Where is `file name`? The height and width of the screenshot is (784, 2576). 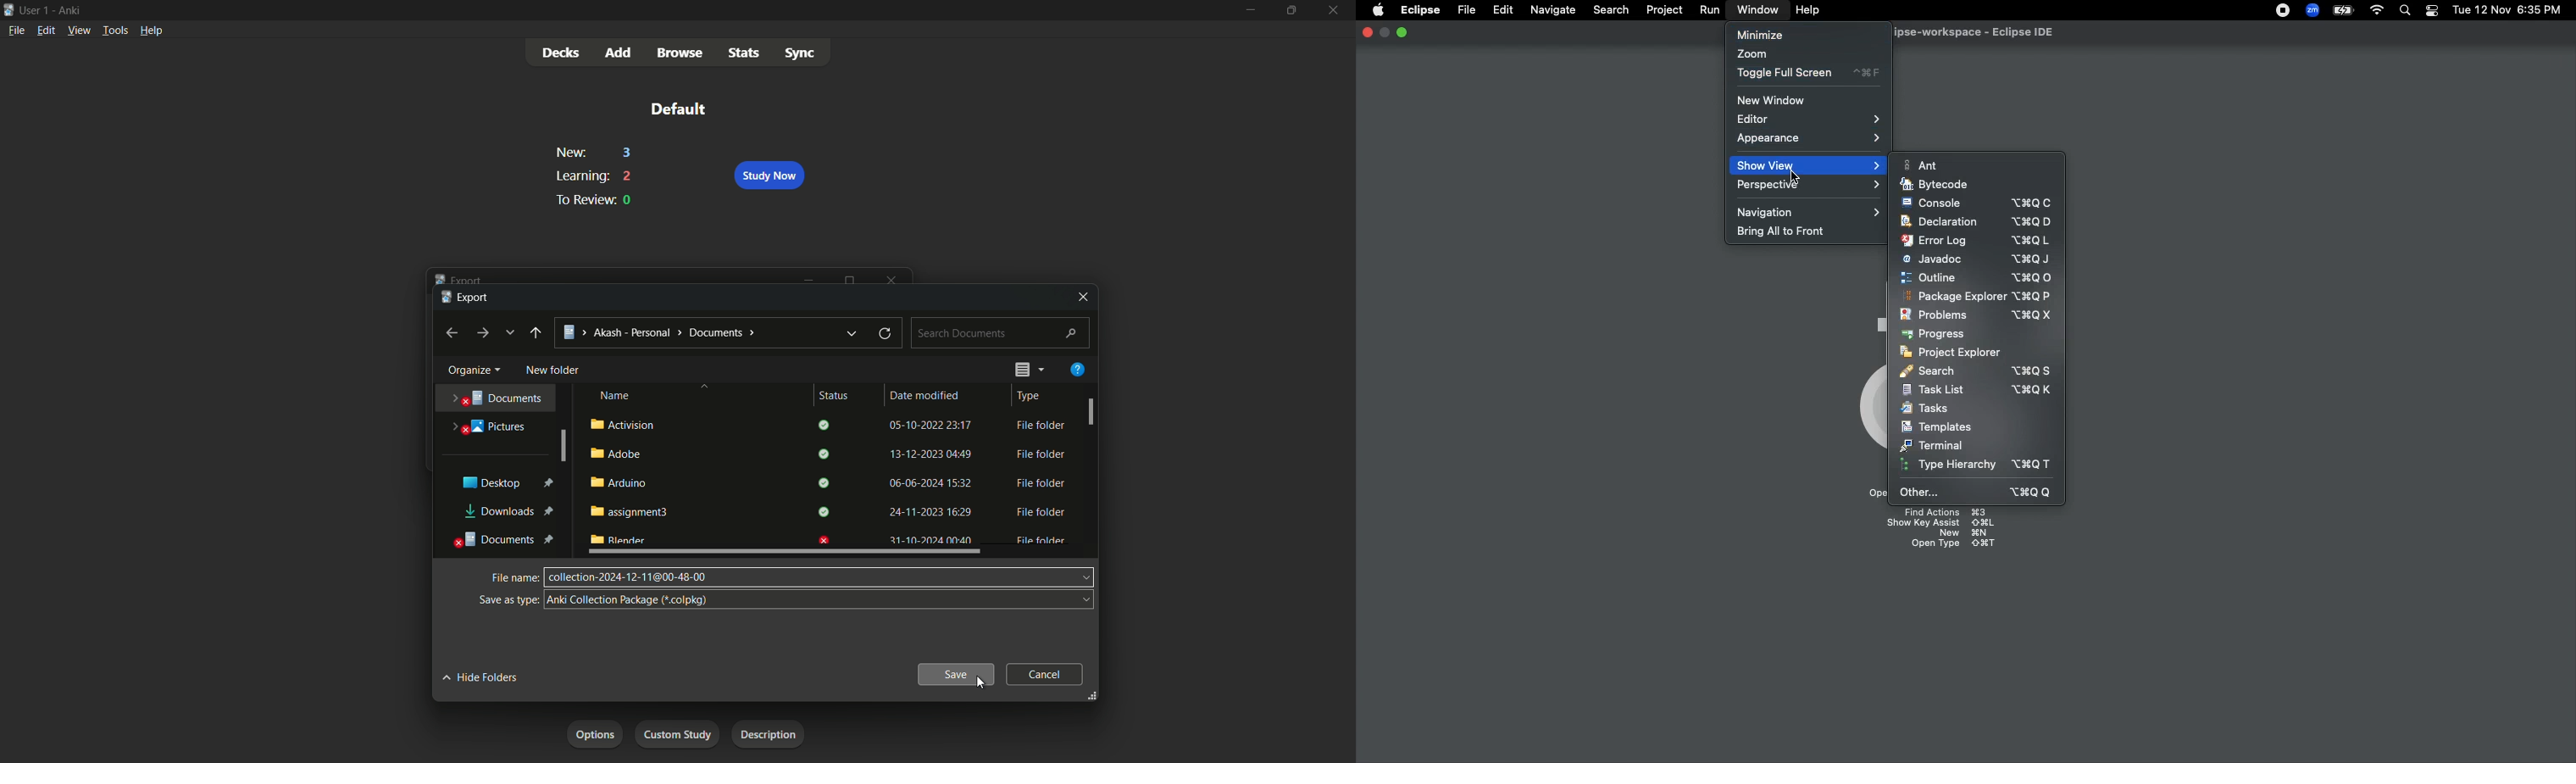 file name is located at coordinates (513, 578).